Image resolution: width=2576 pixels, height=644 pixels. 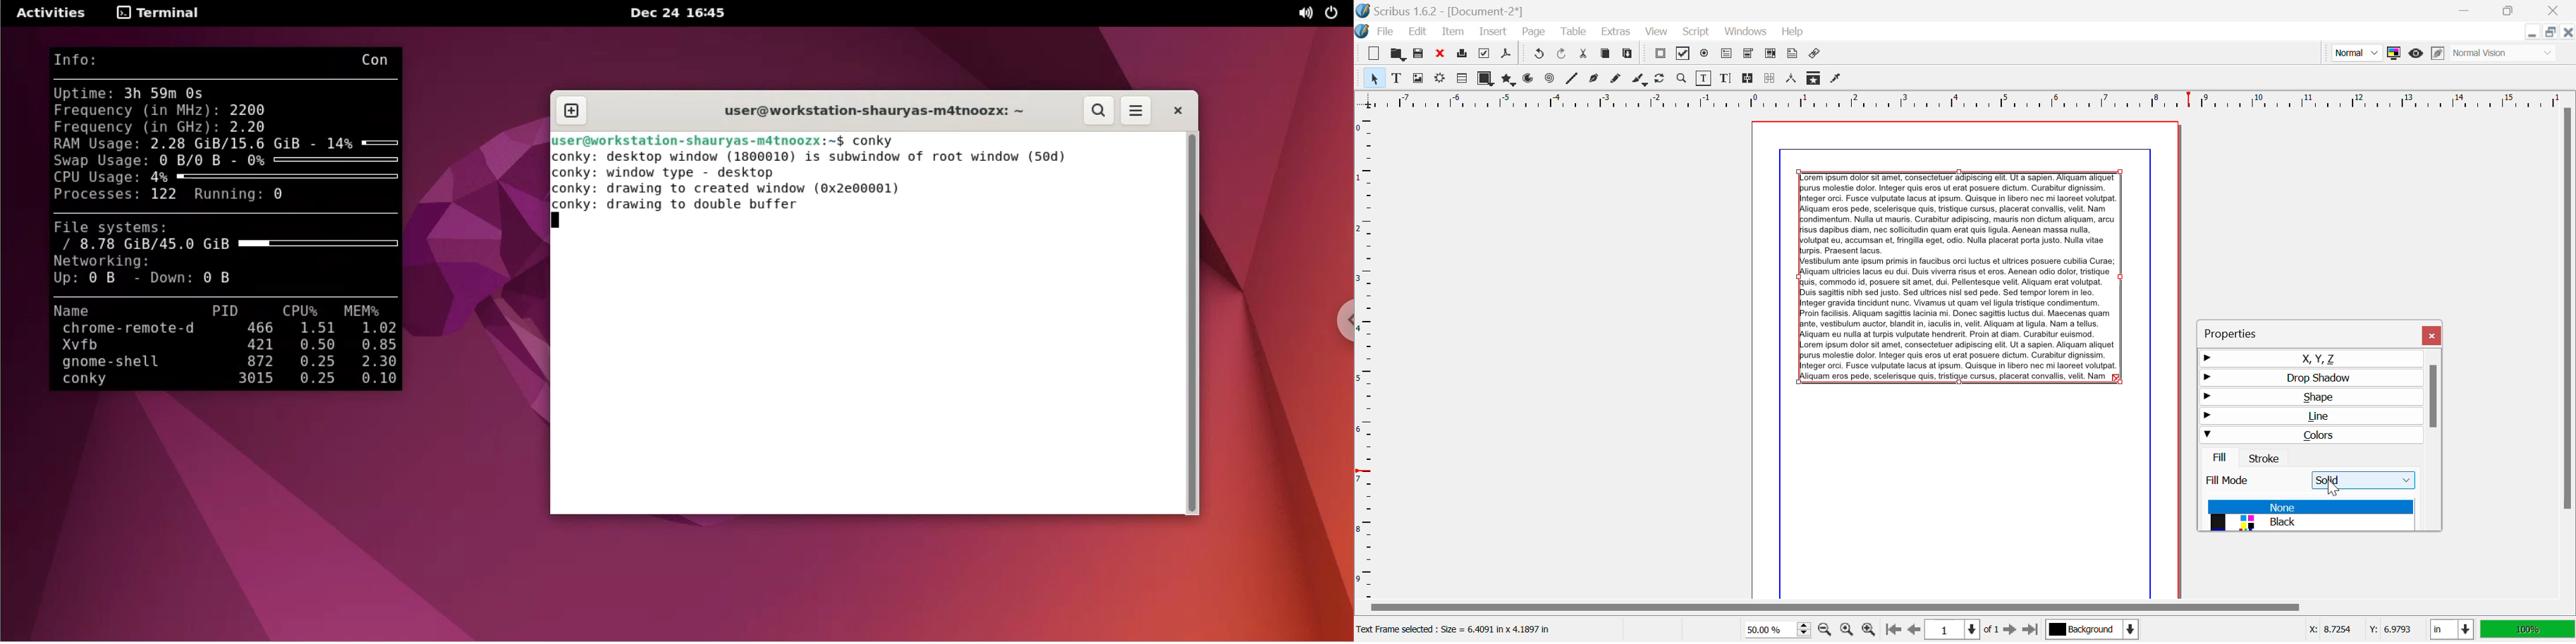 What do you see at coordinates (1960, 277) in the screenshot?
I see `Lorem Ipsum Text frame ` at bounding box center [1960, 277].